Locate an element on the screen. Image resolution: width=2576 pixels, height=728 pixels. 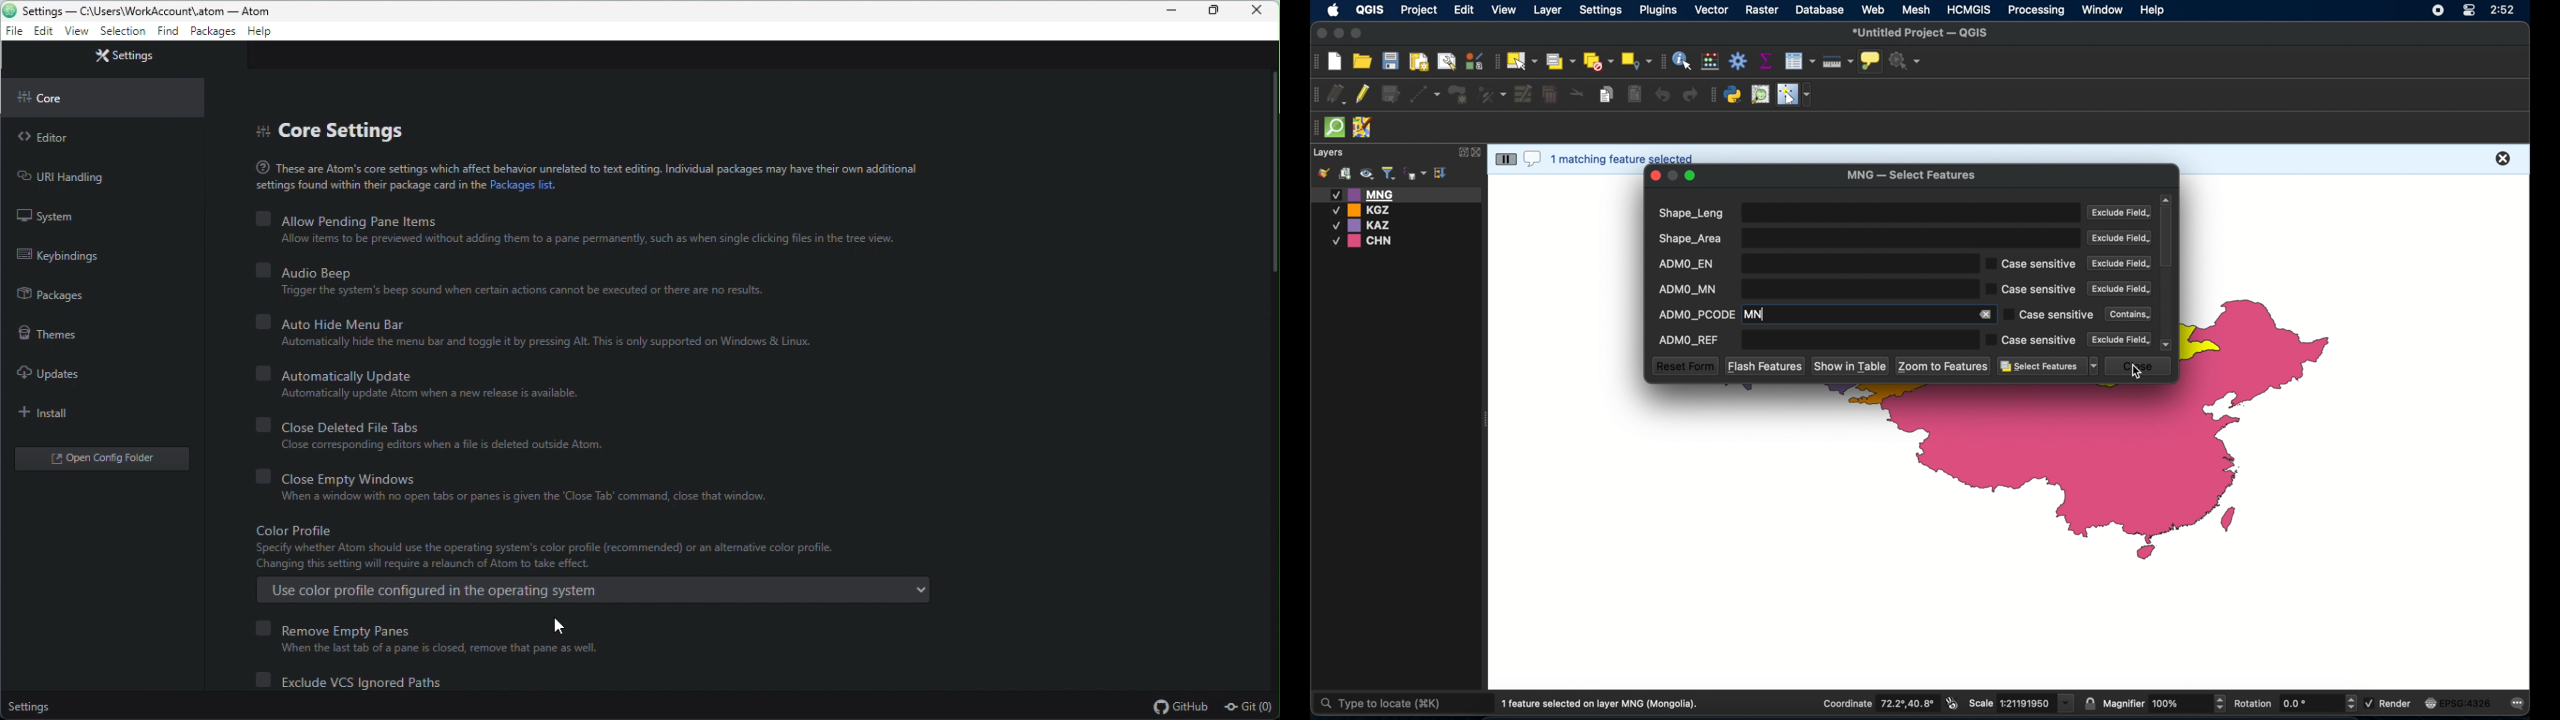
select by area or single click is located at coordinates (1558, 60).